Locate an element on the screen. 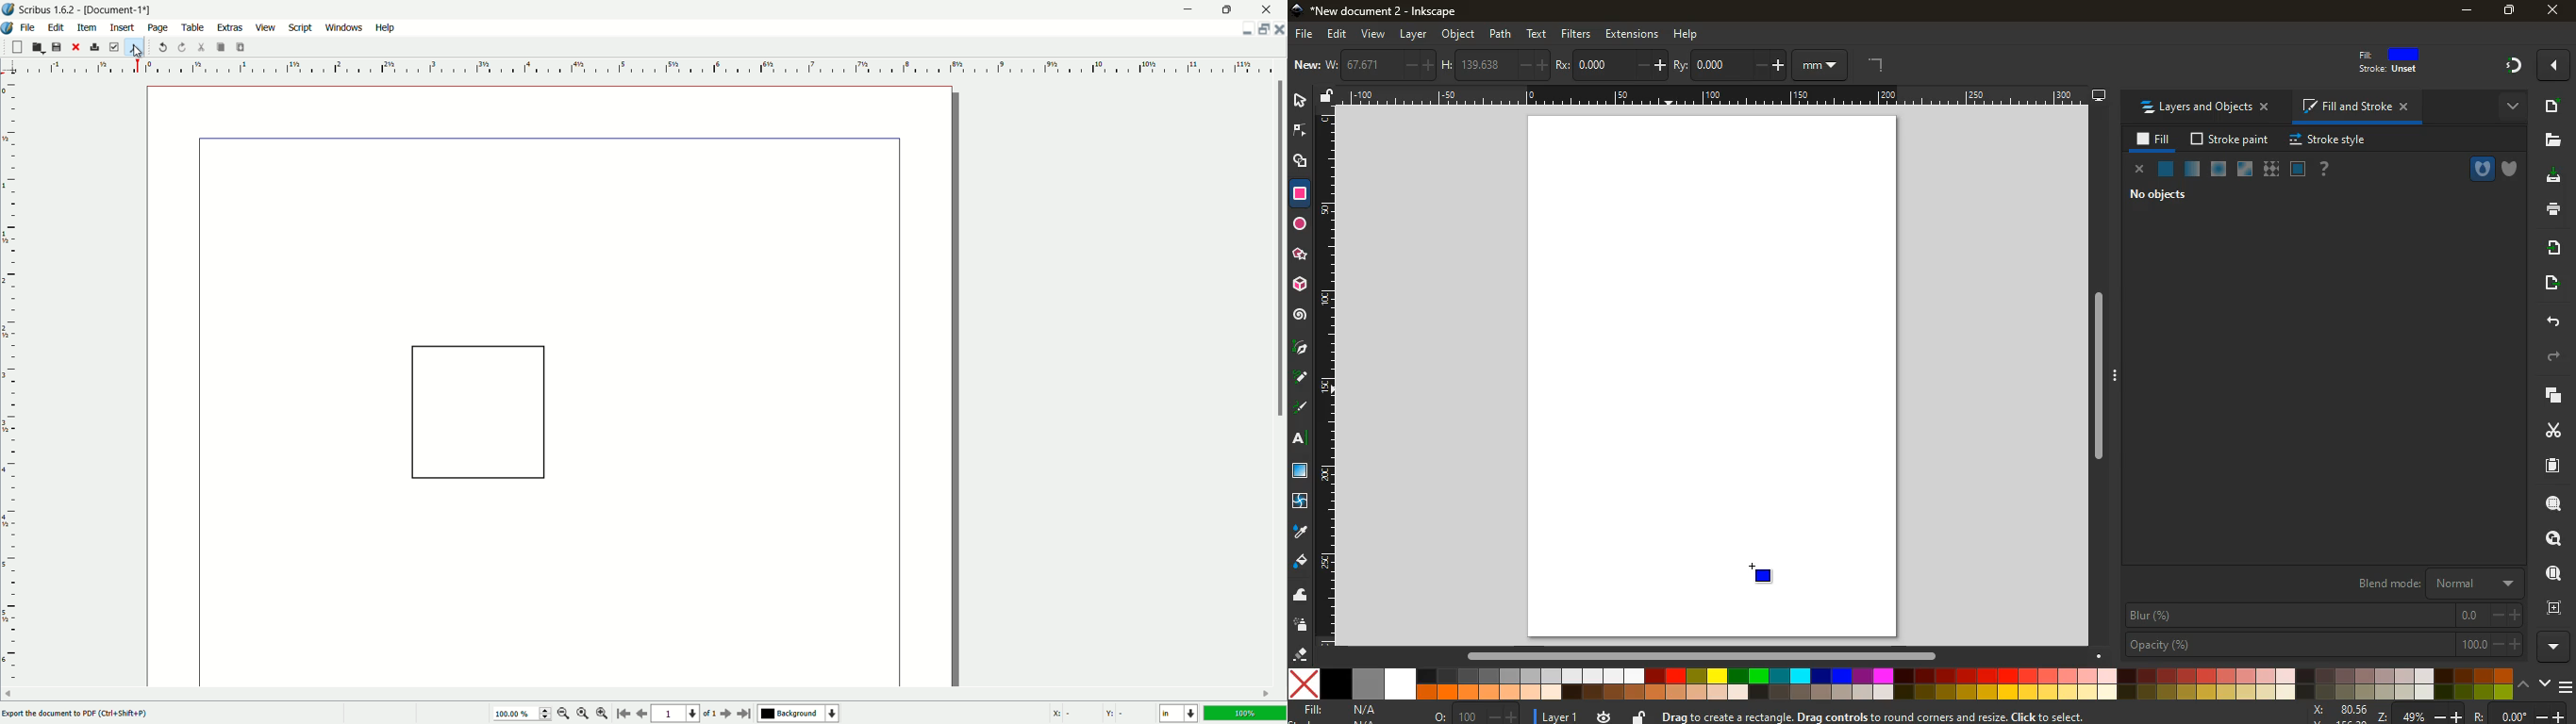   is located at coordinates (1708, 652).